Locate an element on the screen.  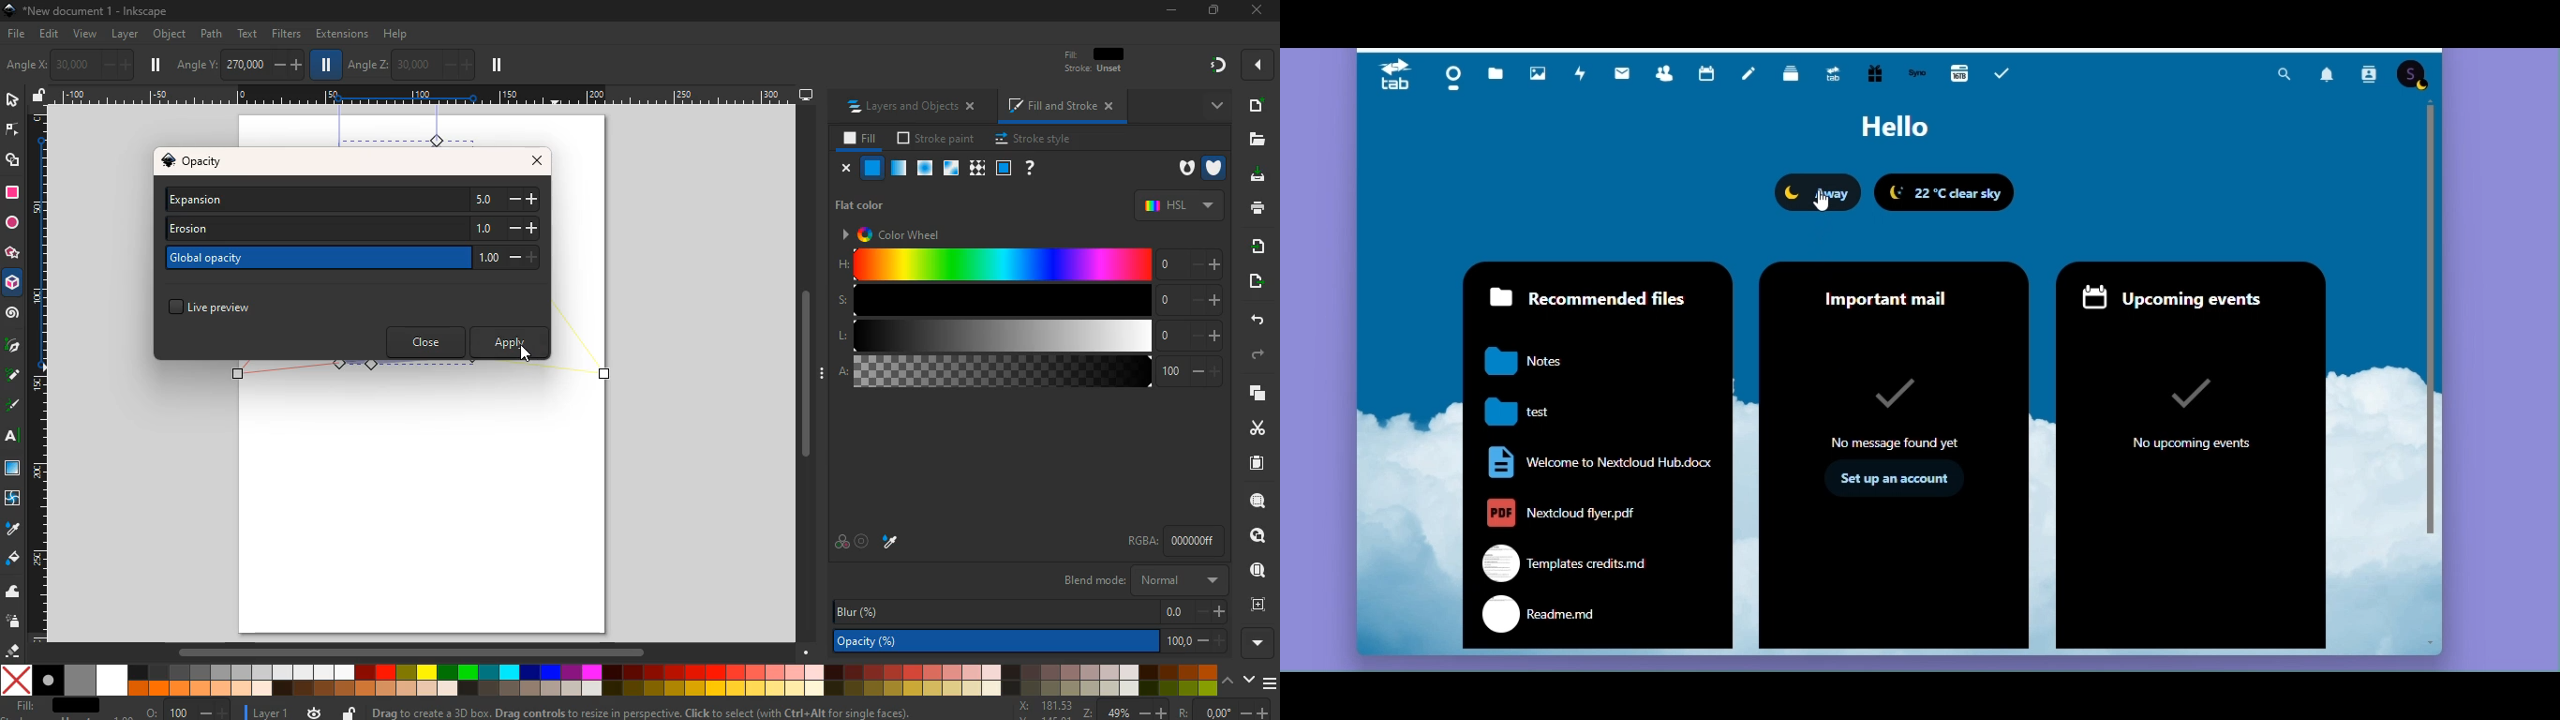
Notes is located at coordinates (1750, 77).